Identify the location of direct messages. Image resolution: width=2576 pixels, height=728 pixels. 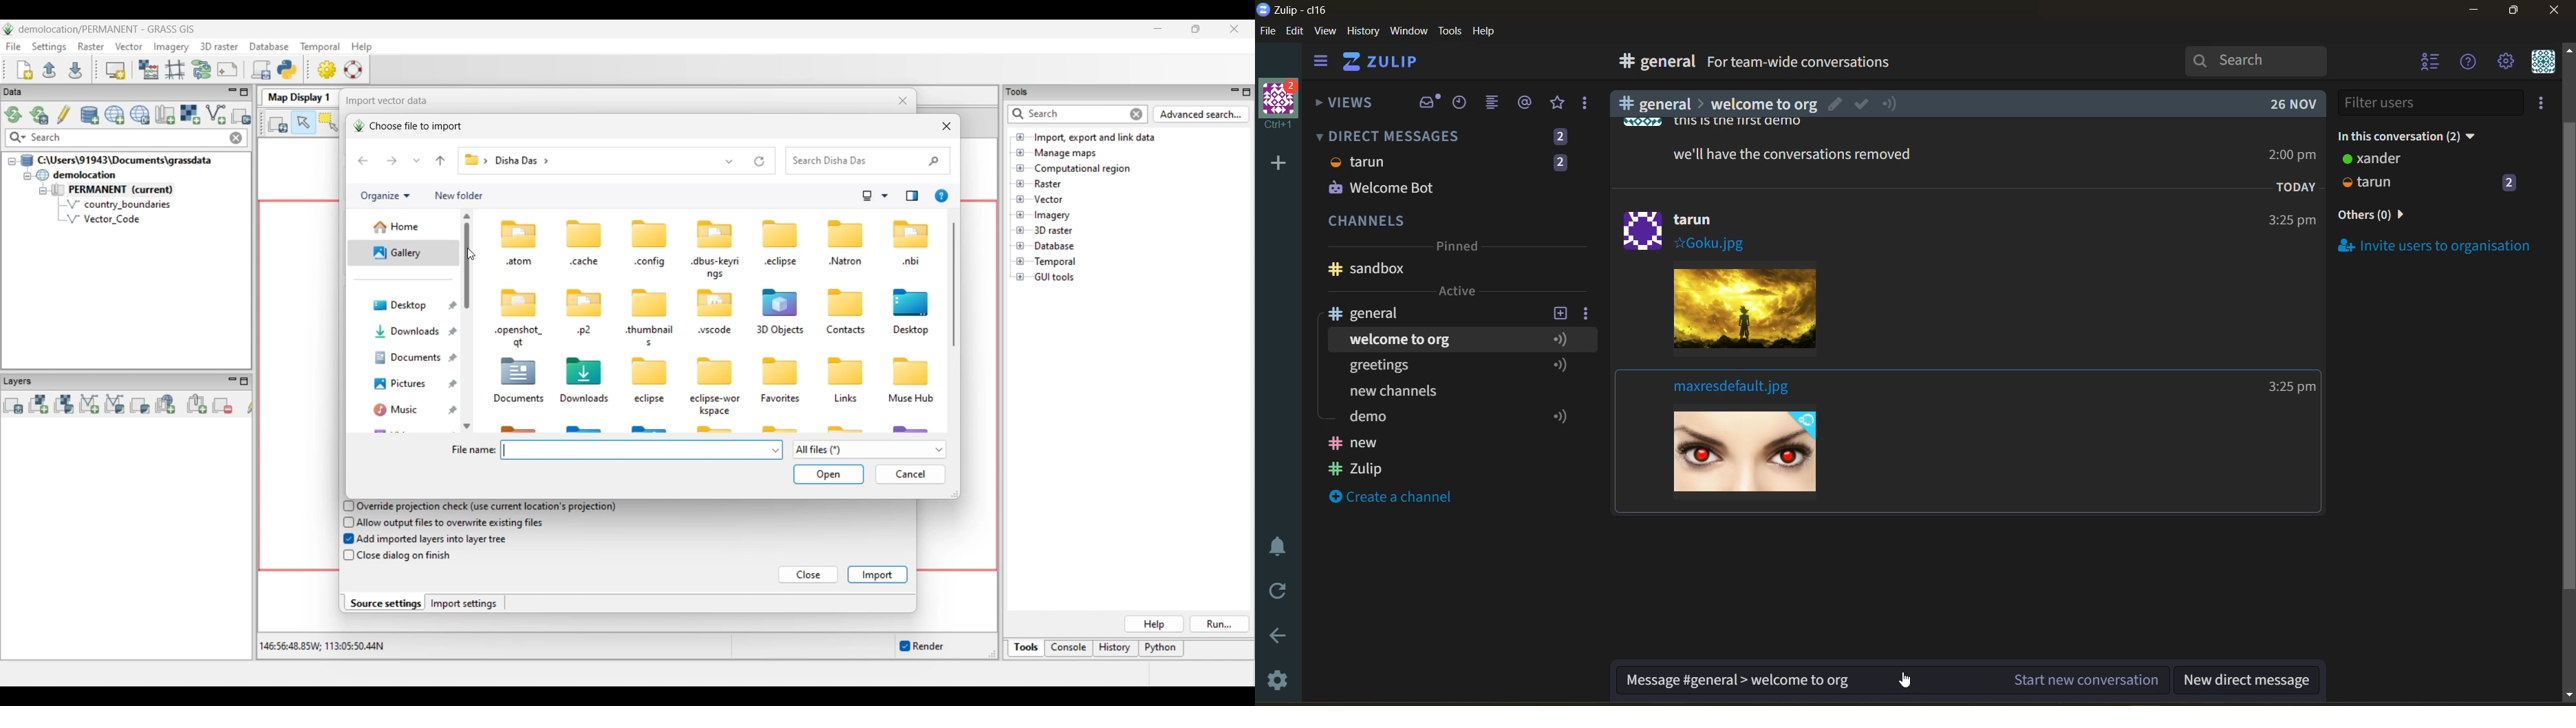
(1454, 135).